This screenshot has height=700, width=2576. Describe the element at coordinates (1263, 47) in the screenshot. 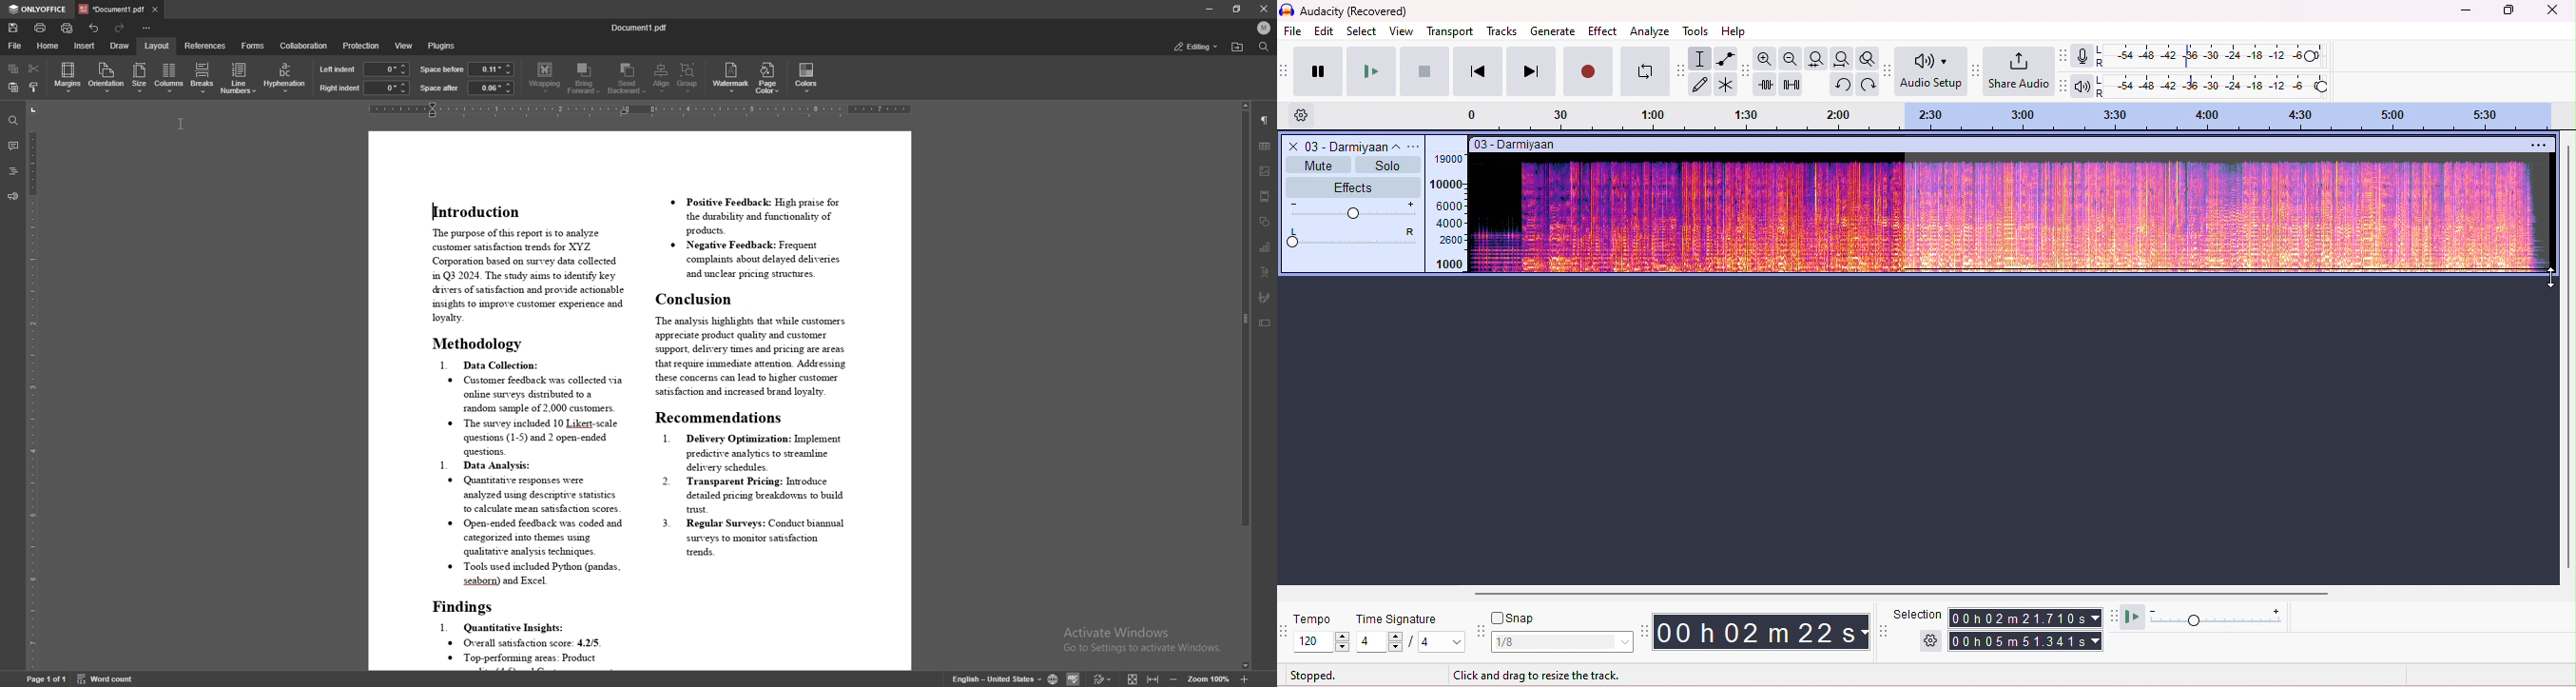

I see `find` at that location.